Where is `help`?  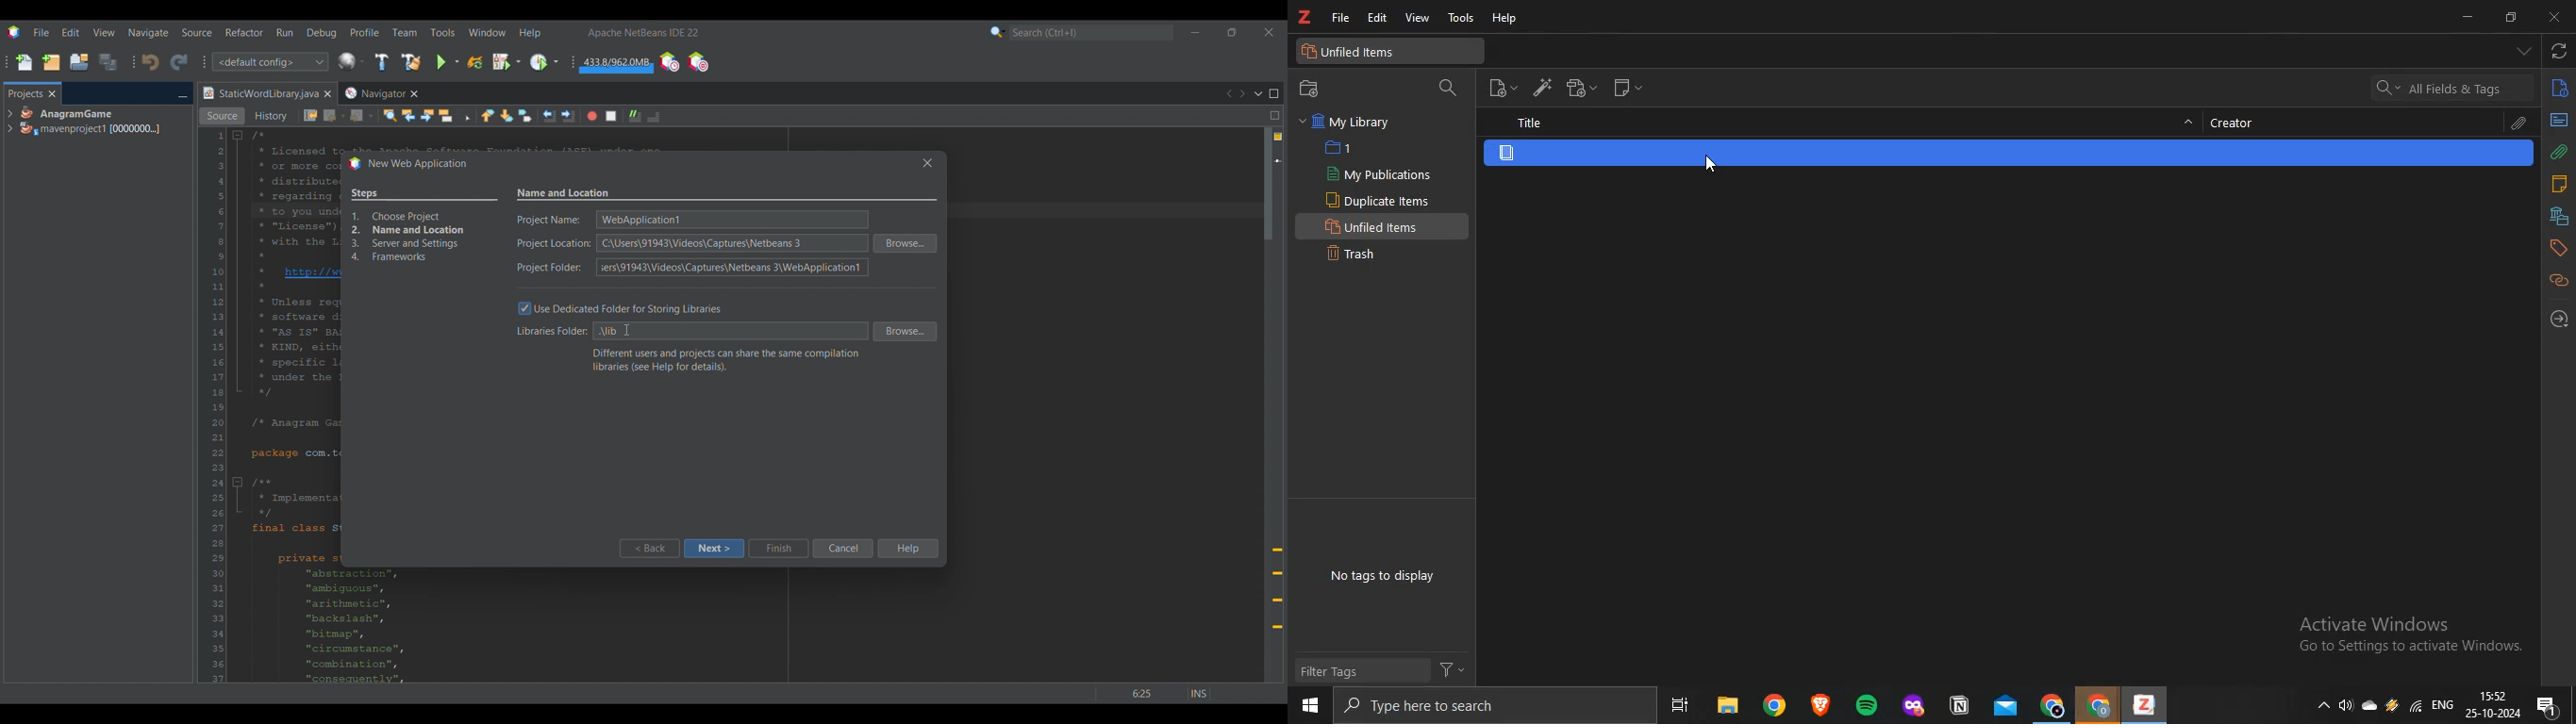 help is located at coordinates (1507, 19).